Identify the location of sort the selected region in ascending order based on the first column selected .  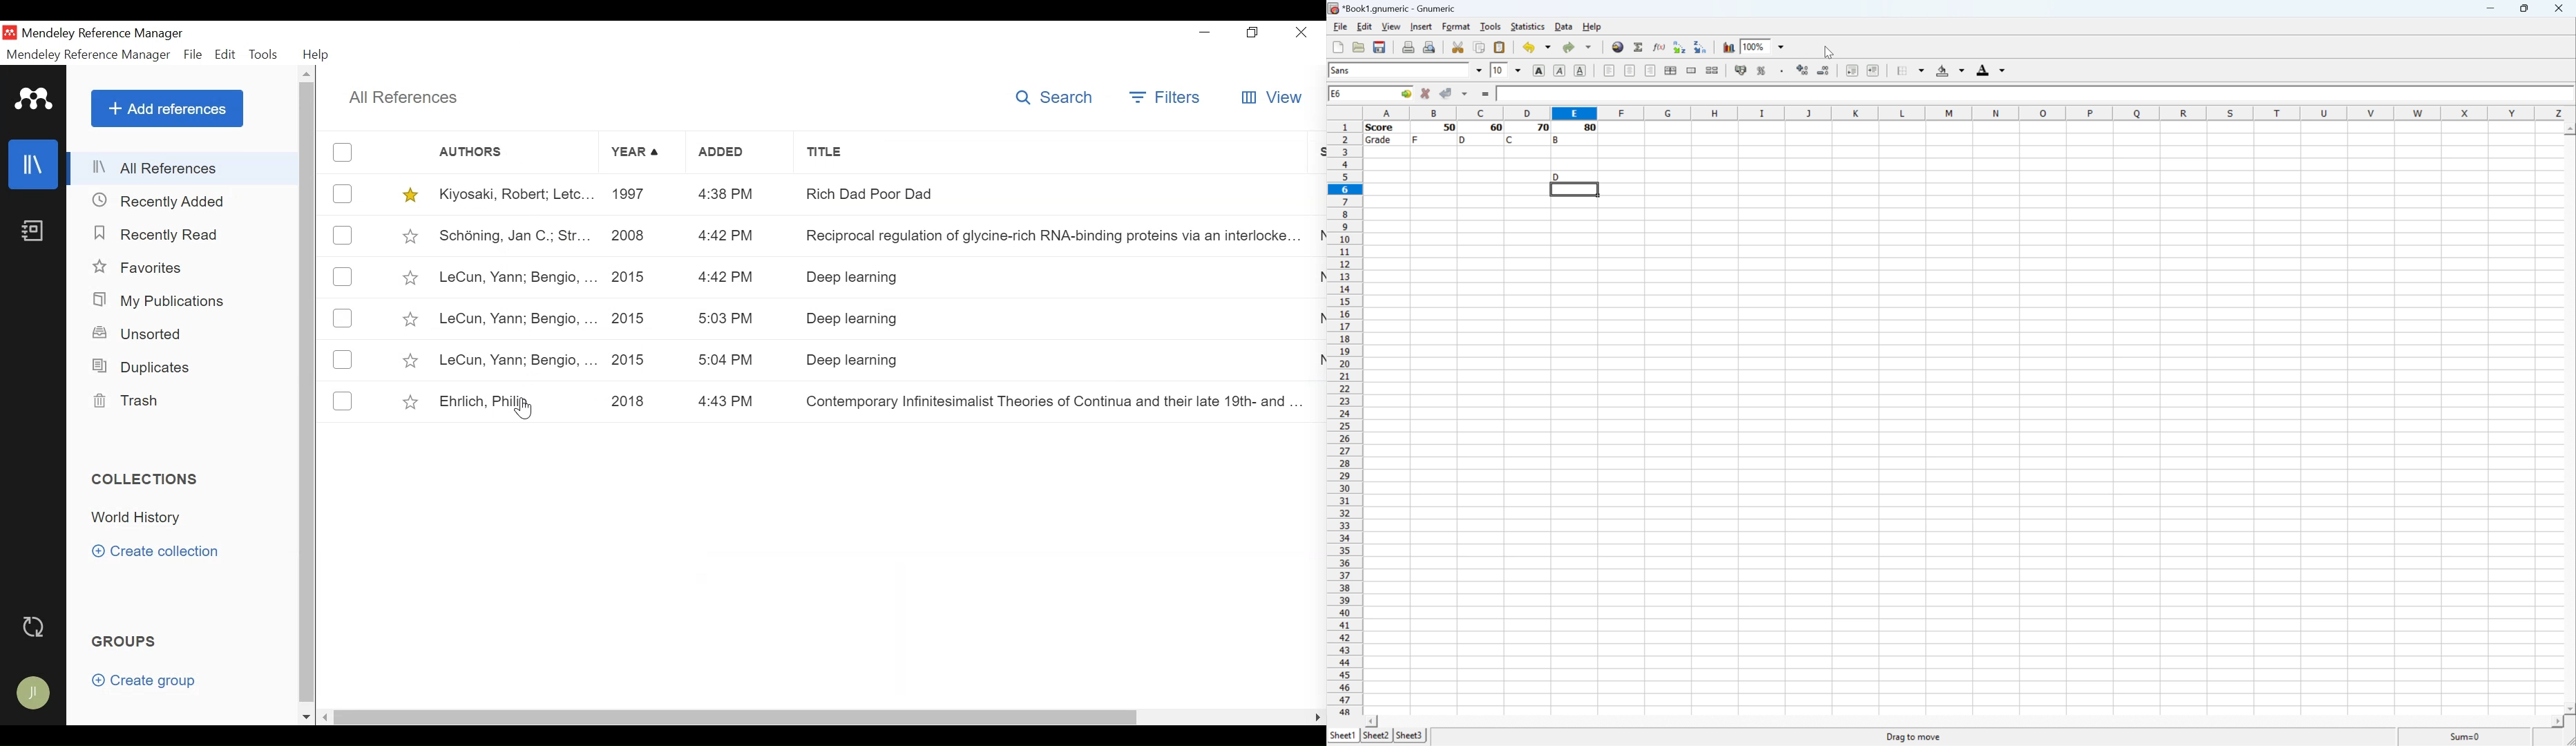
(1678, 46).